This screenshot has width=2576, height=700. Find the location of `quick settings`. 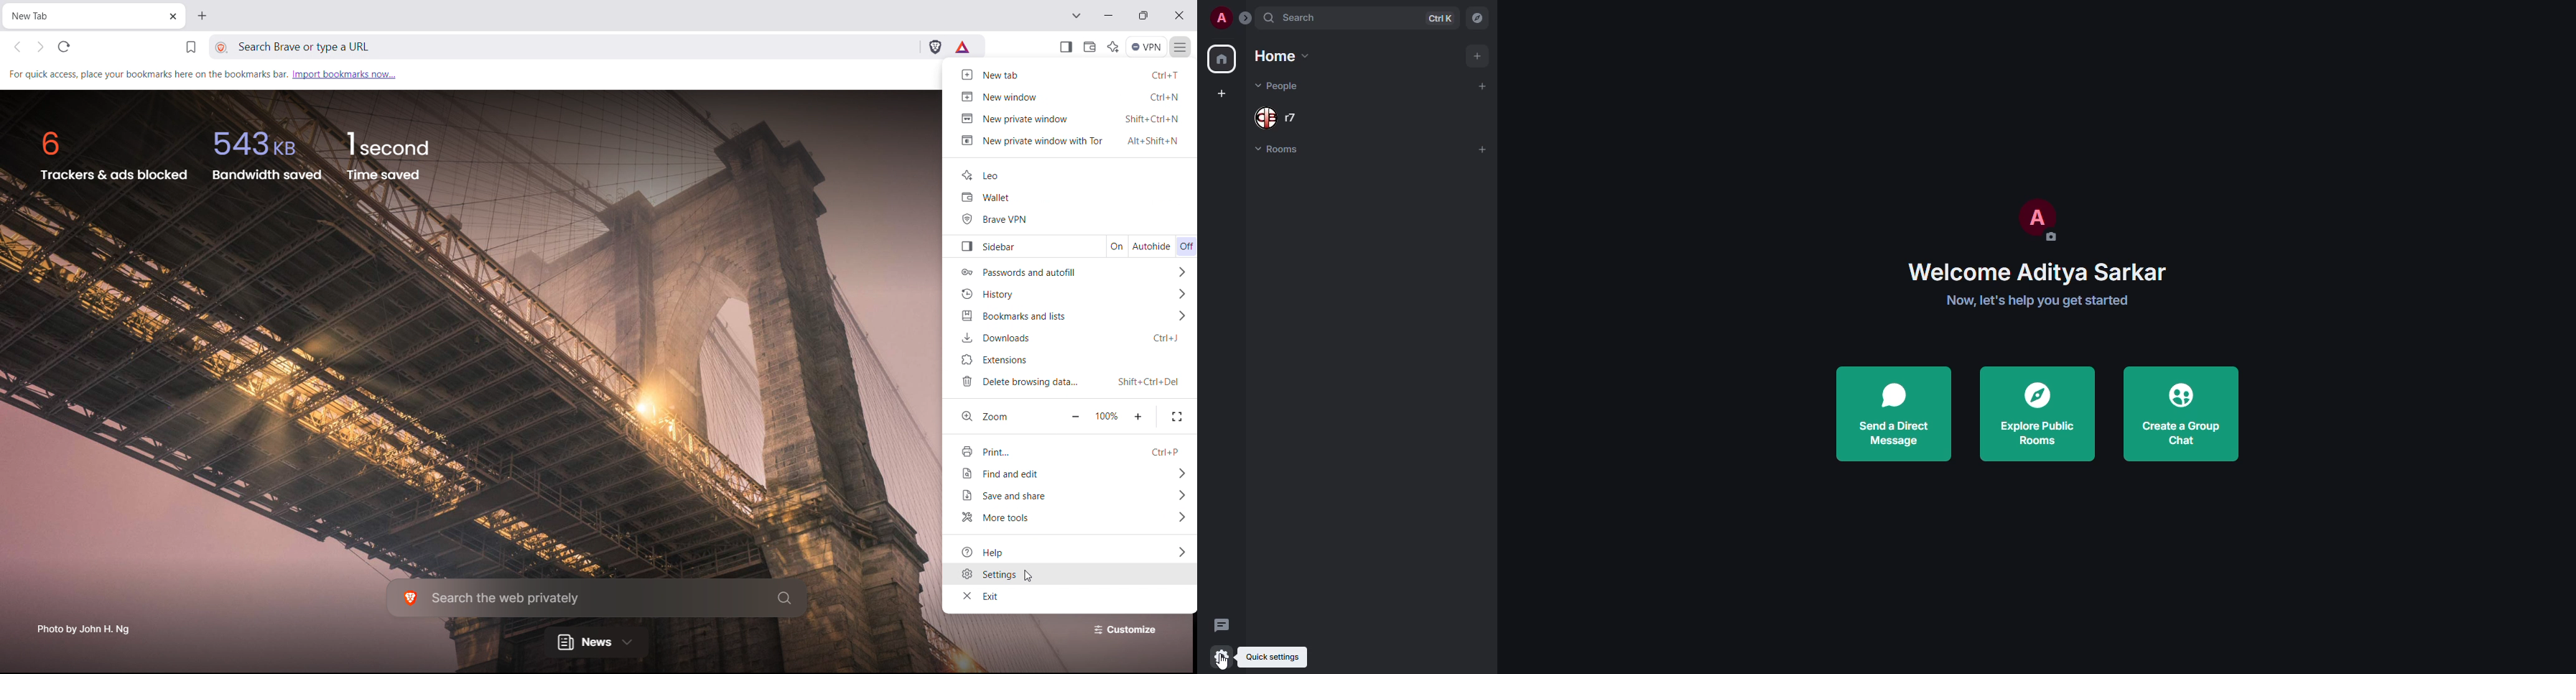

quick settings is located at coordinates (1219, 657).